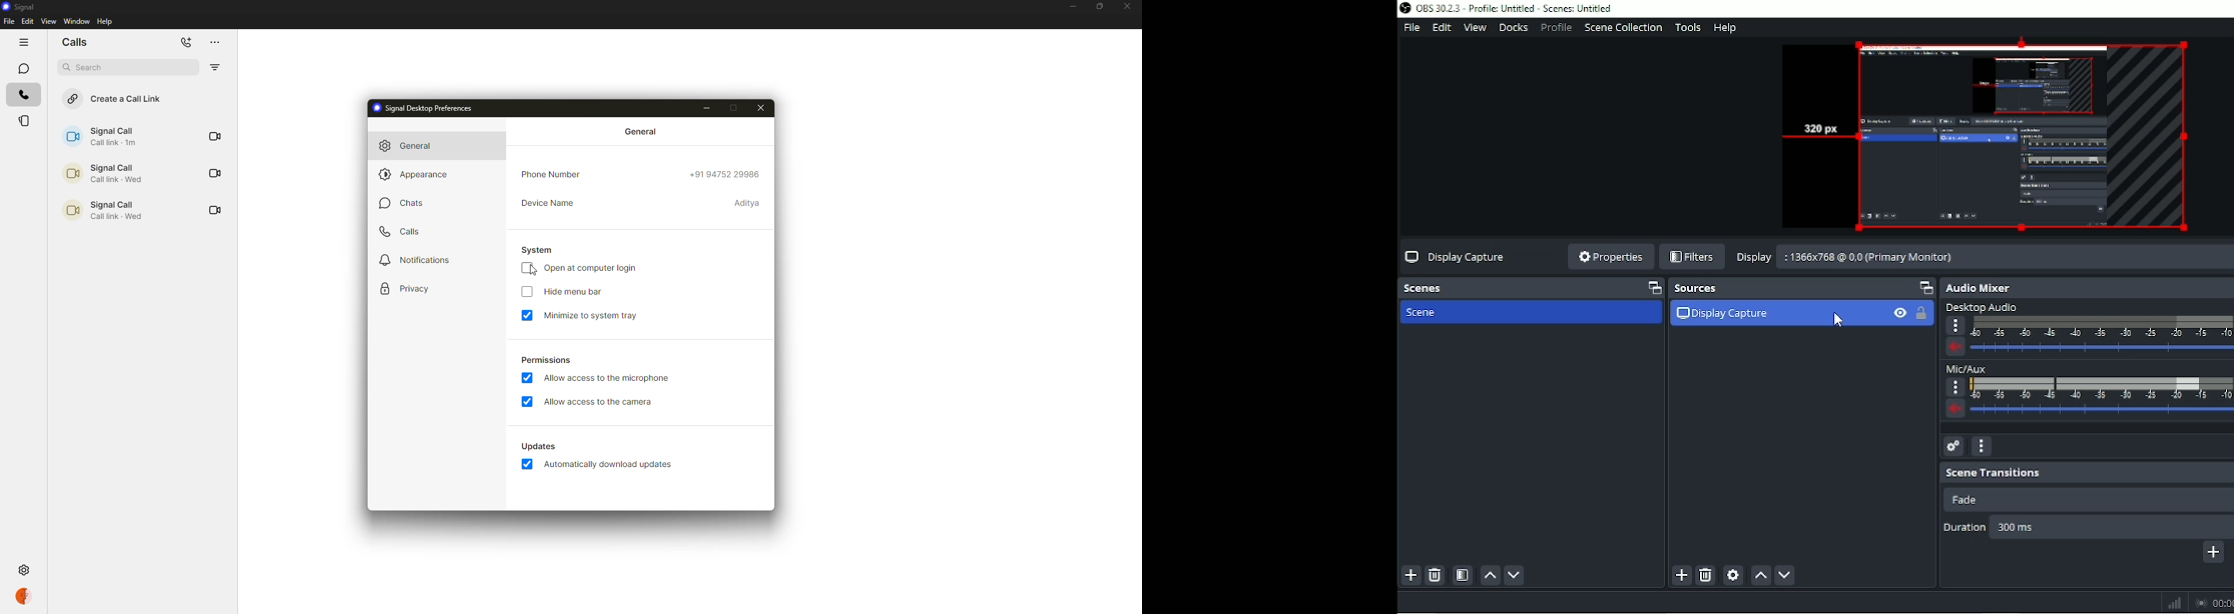 The height and width of the screenshot is (616, 2240). What do you see at coordinates (1411, 28) in the screenshot?
I see `File` at bounding box center [1411, 28].